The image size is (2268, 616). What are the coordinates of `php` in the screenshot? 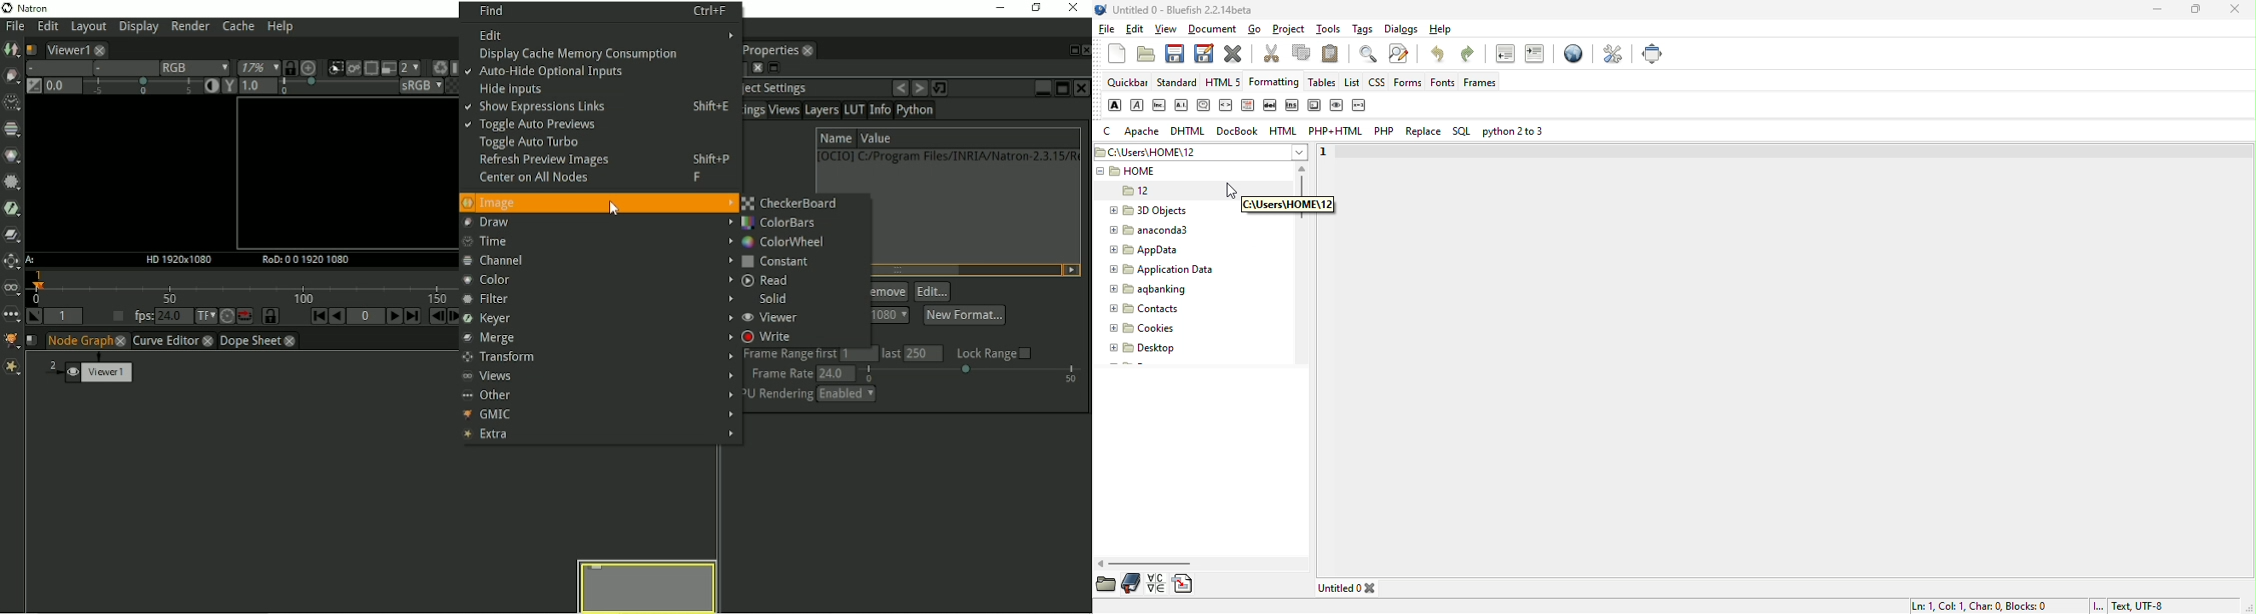 It's located at (1385, 132).